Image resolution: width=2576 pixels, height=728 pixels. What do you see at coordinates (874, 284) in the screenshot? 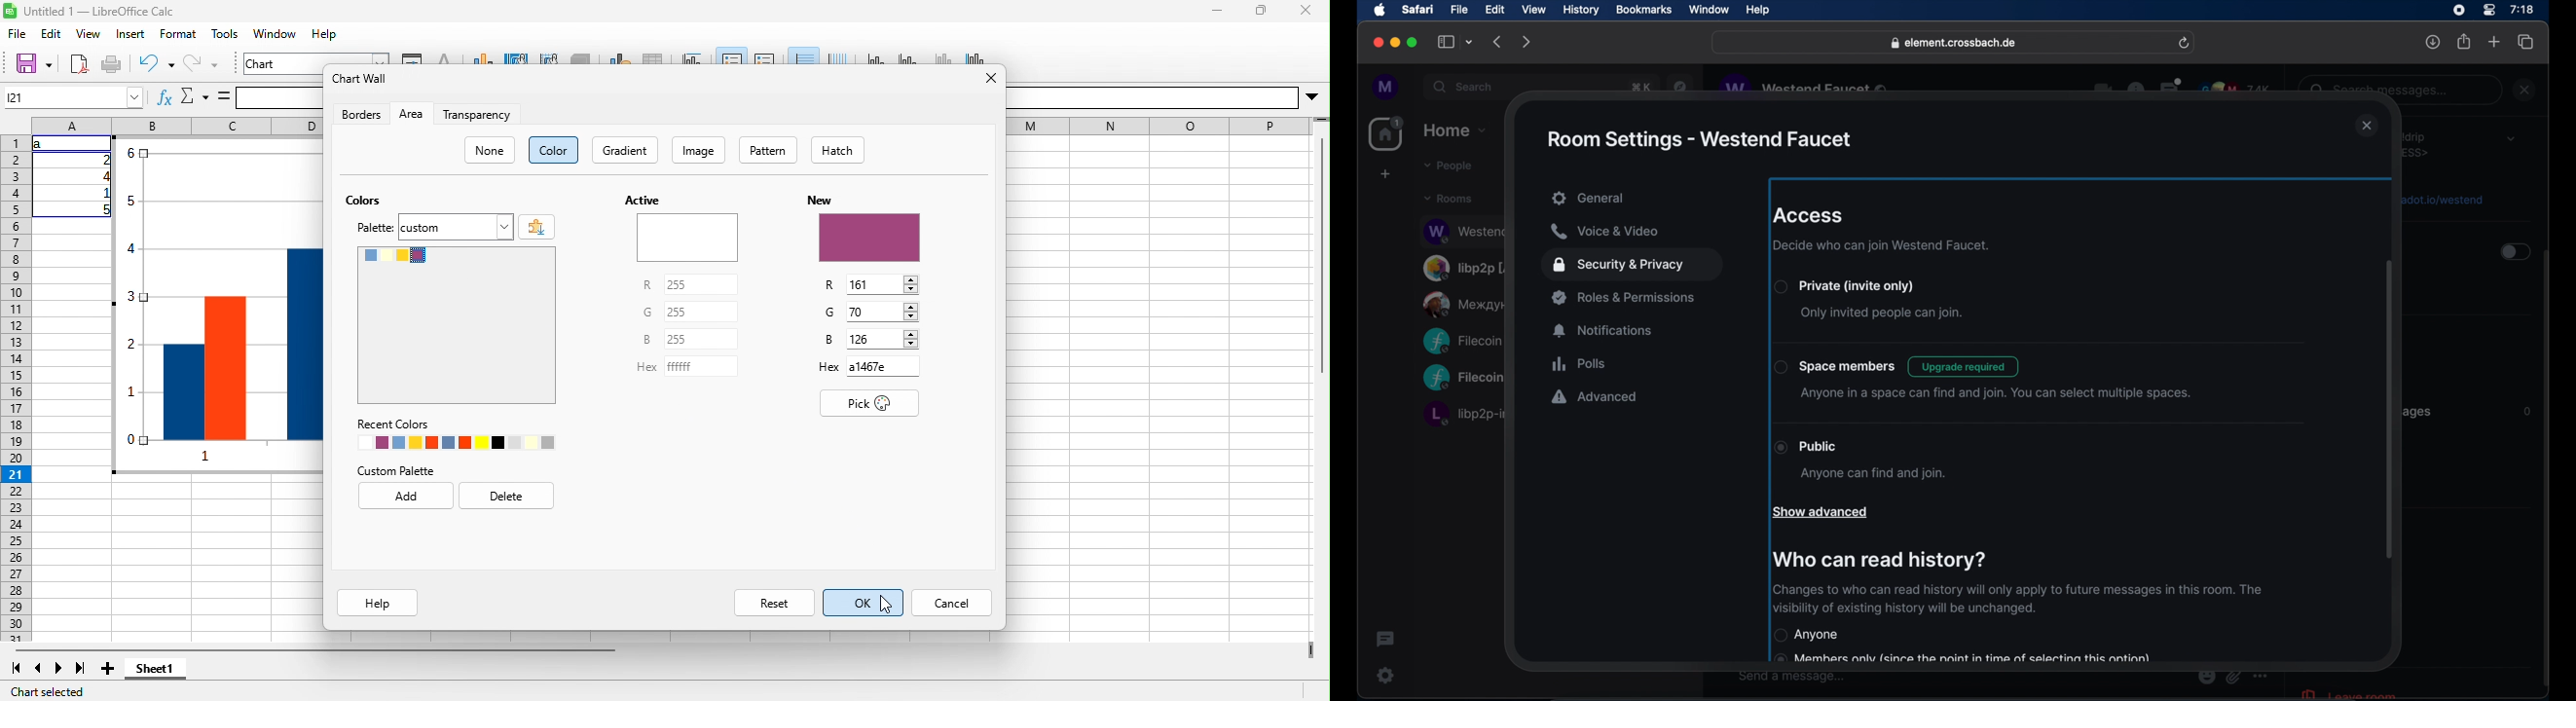
I see `Input R value` at bounding box center [874, 284].